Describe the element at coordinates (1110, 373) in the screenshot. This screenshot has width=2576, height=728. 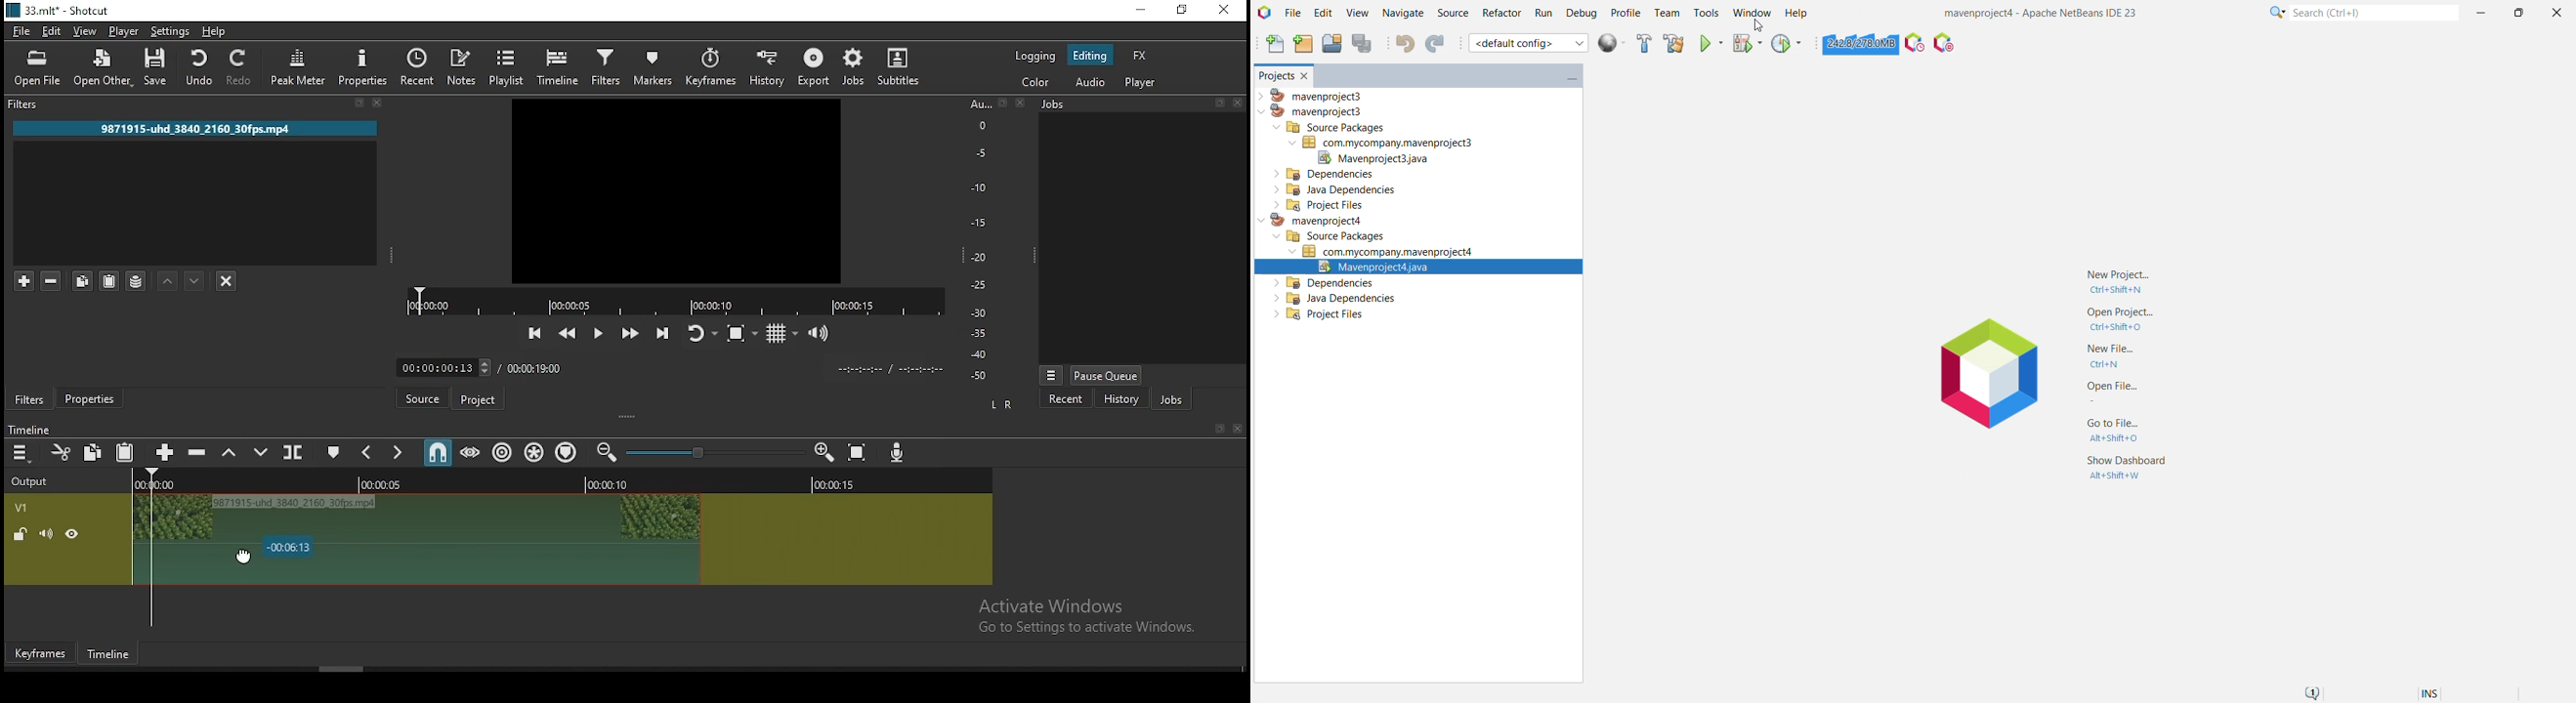
I see `pause queue` at that location.